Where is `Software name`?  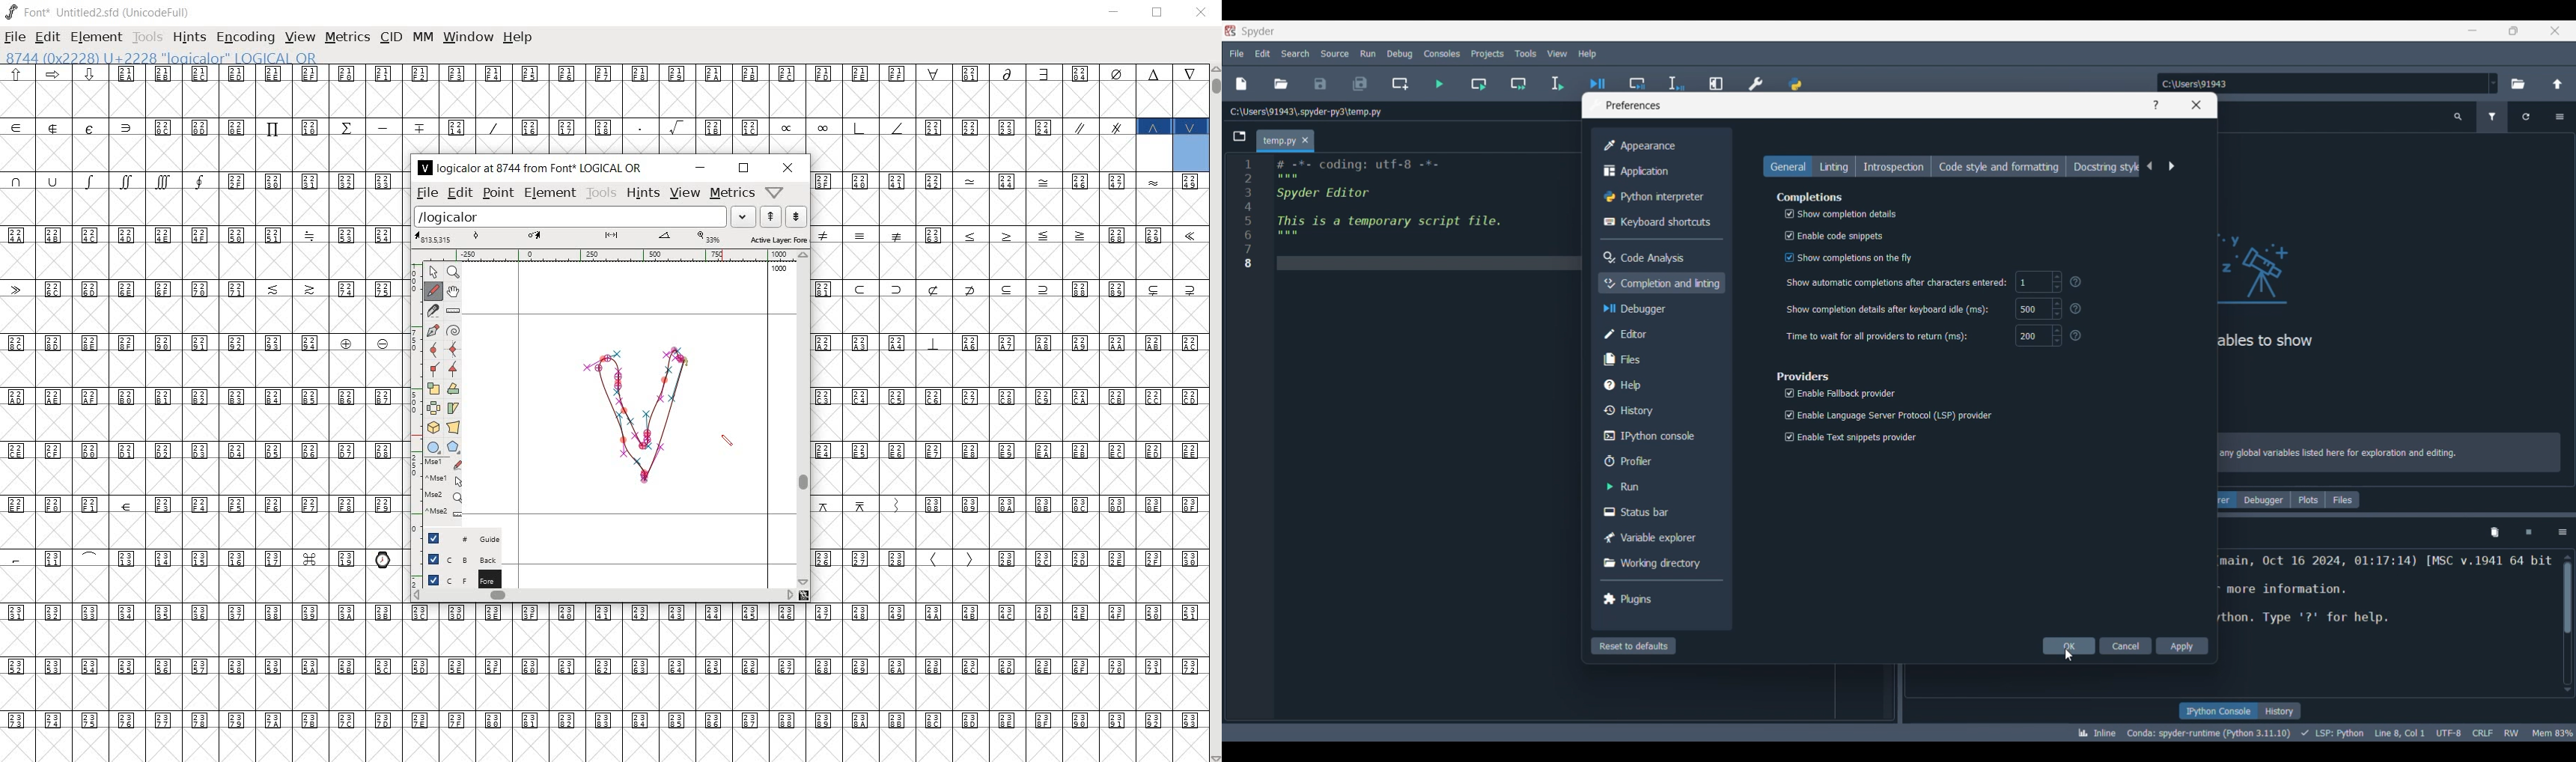 Software name is located at coordinates (1258, 32).